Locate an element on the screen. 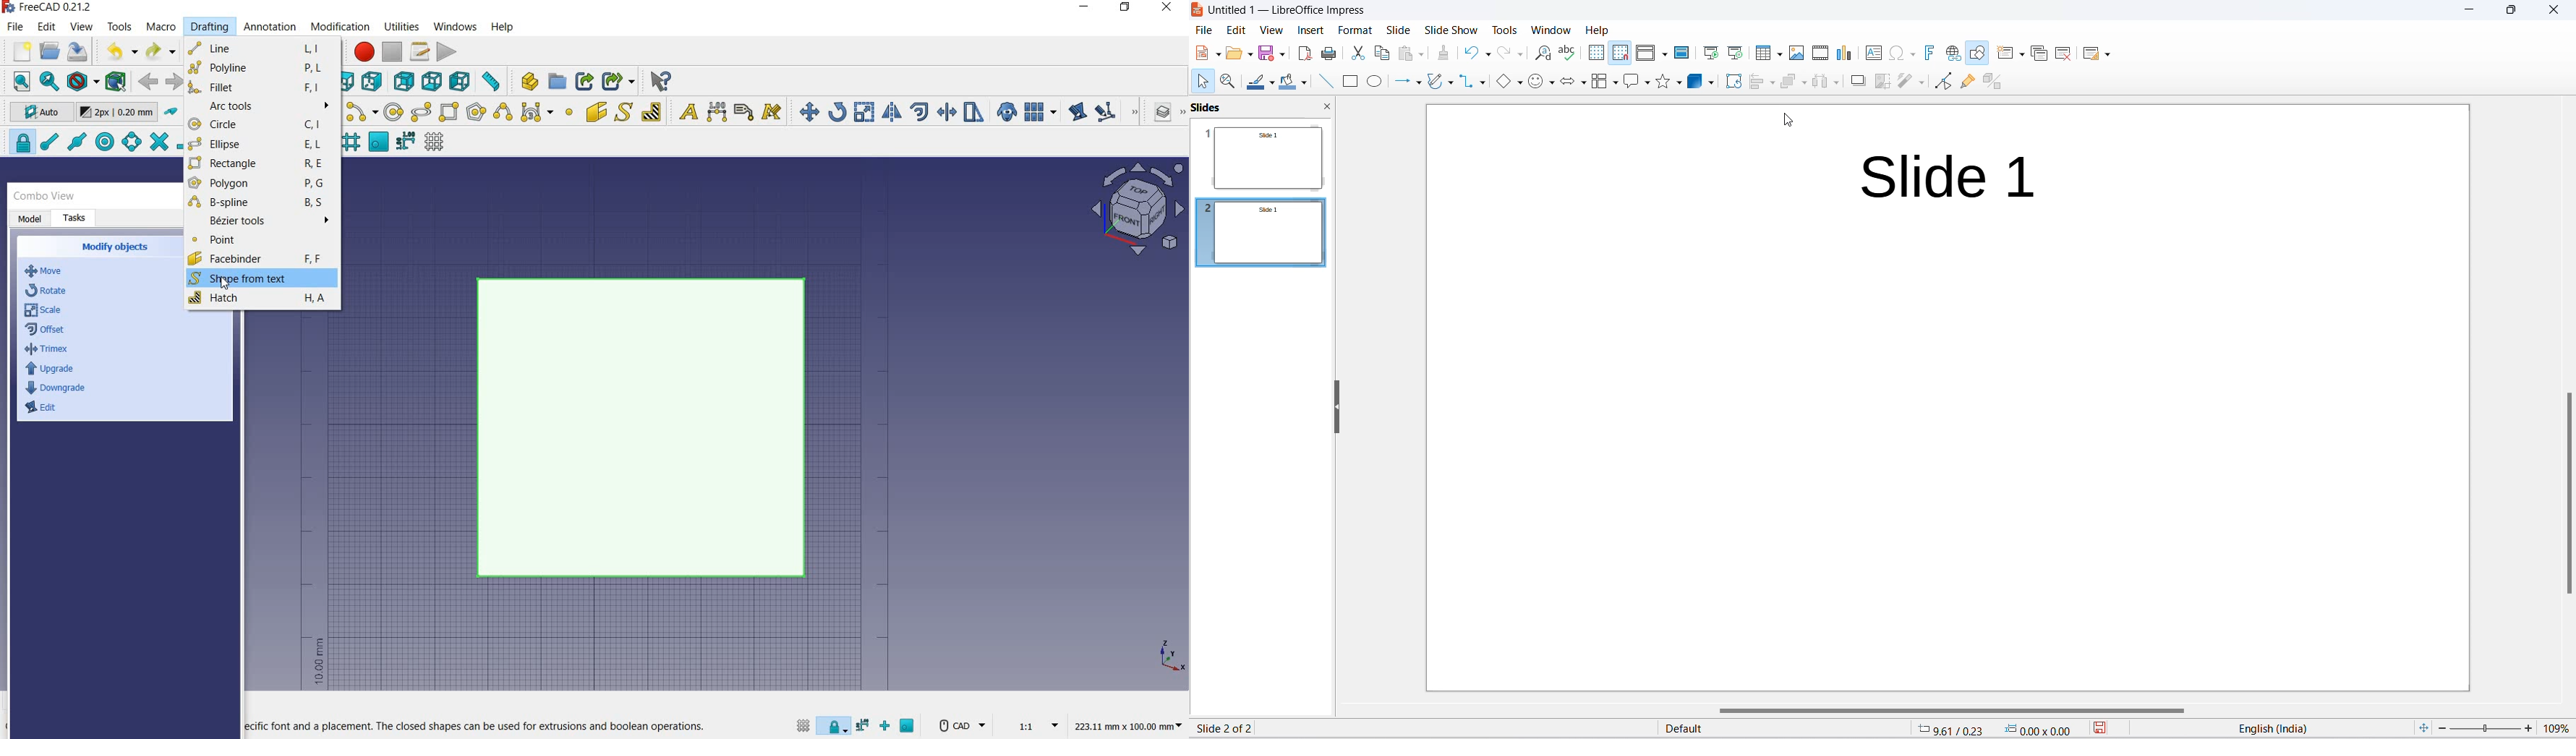 Image resolution: width=2576 pixels, height=756 pixels. start from current slide is located at coordinates (1735, 54).